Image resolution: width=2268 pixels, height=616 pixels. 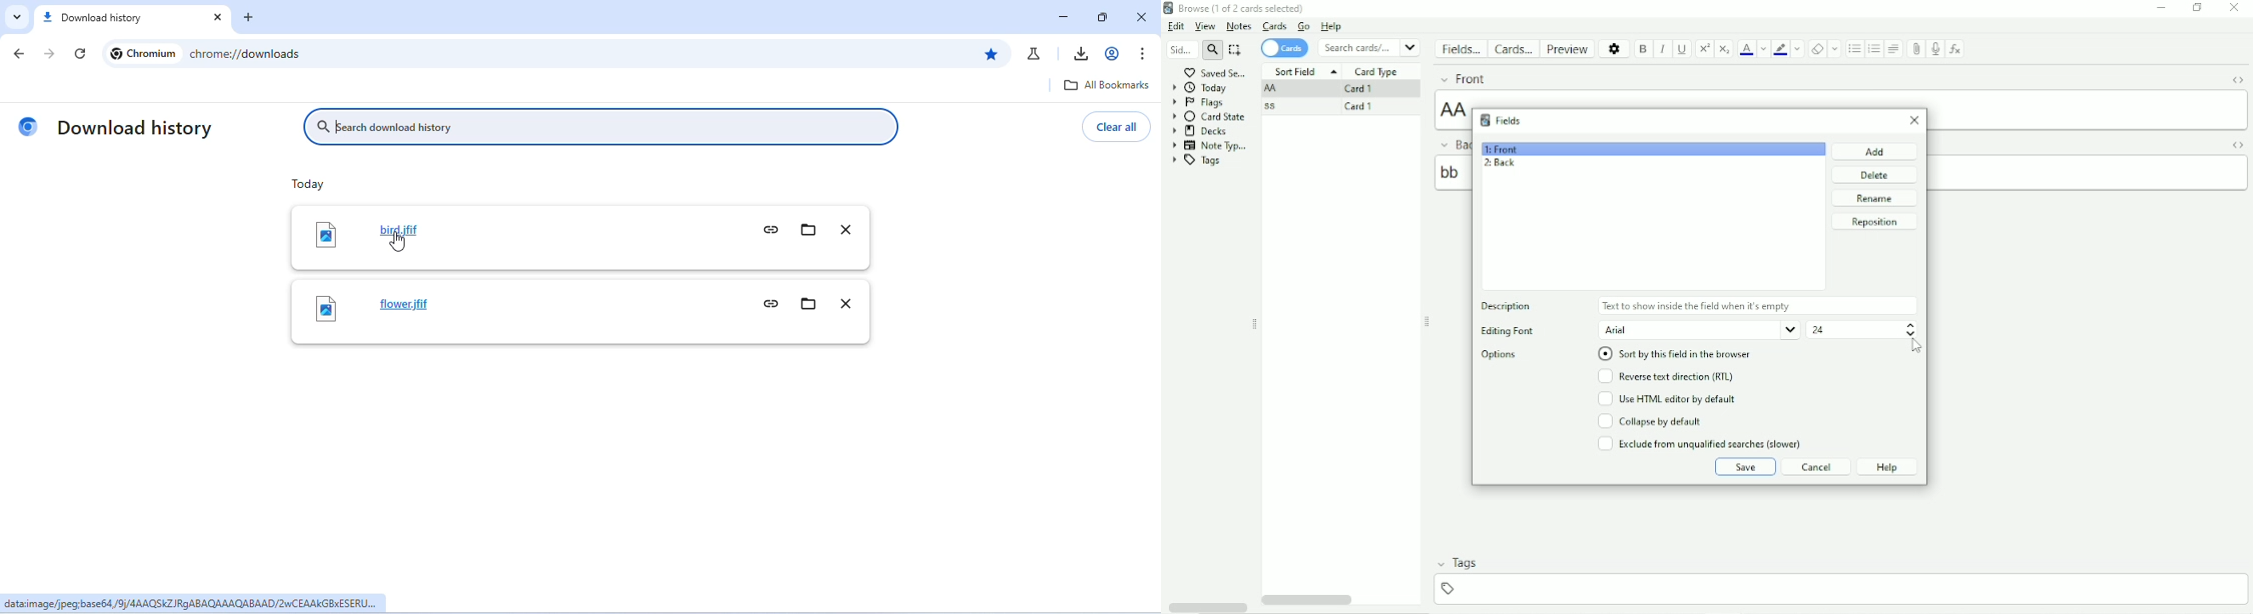 I want to click on Increase size, so click(x=1911, y=325).